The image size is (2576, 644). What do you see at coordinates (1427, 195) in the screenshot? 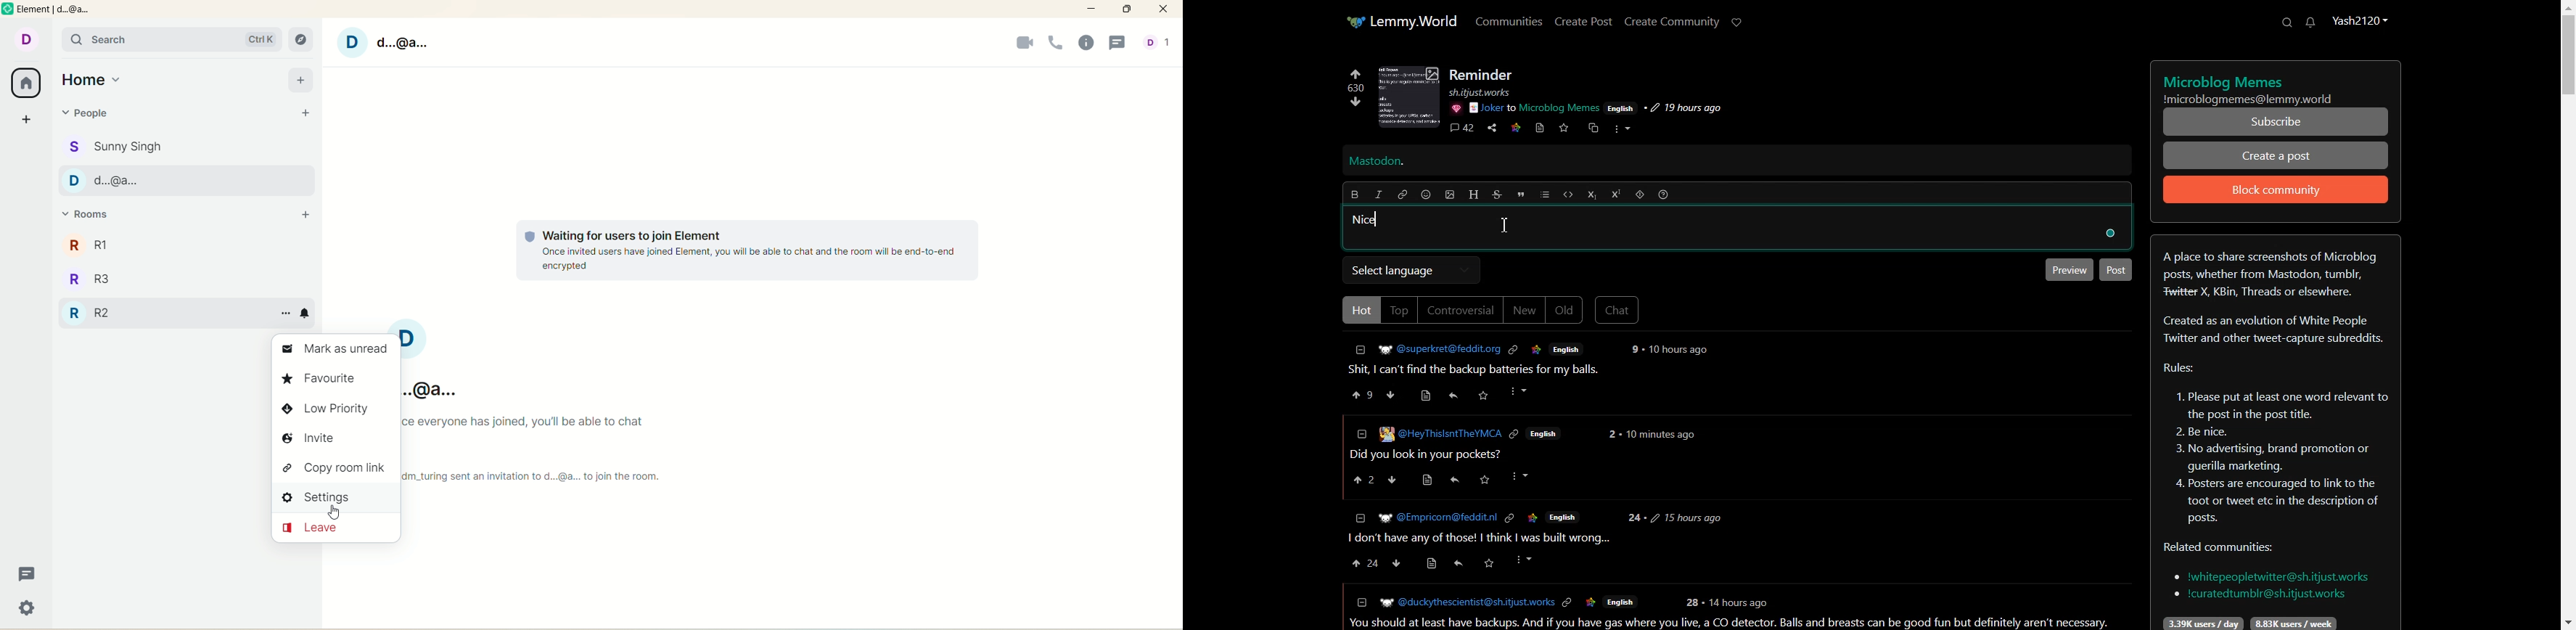
I see `Emoji` at bounding box center [1427, 195].